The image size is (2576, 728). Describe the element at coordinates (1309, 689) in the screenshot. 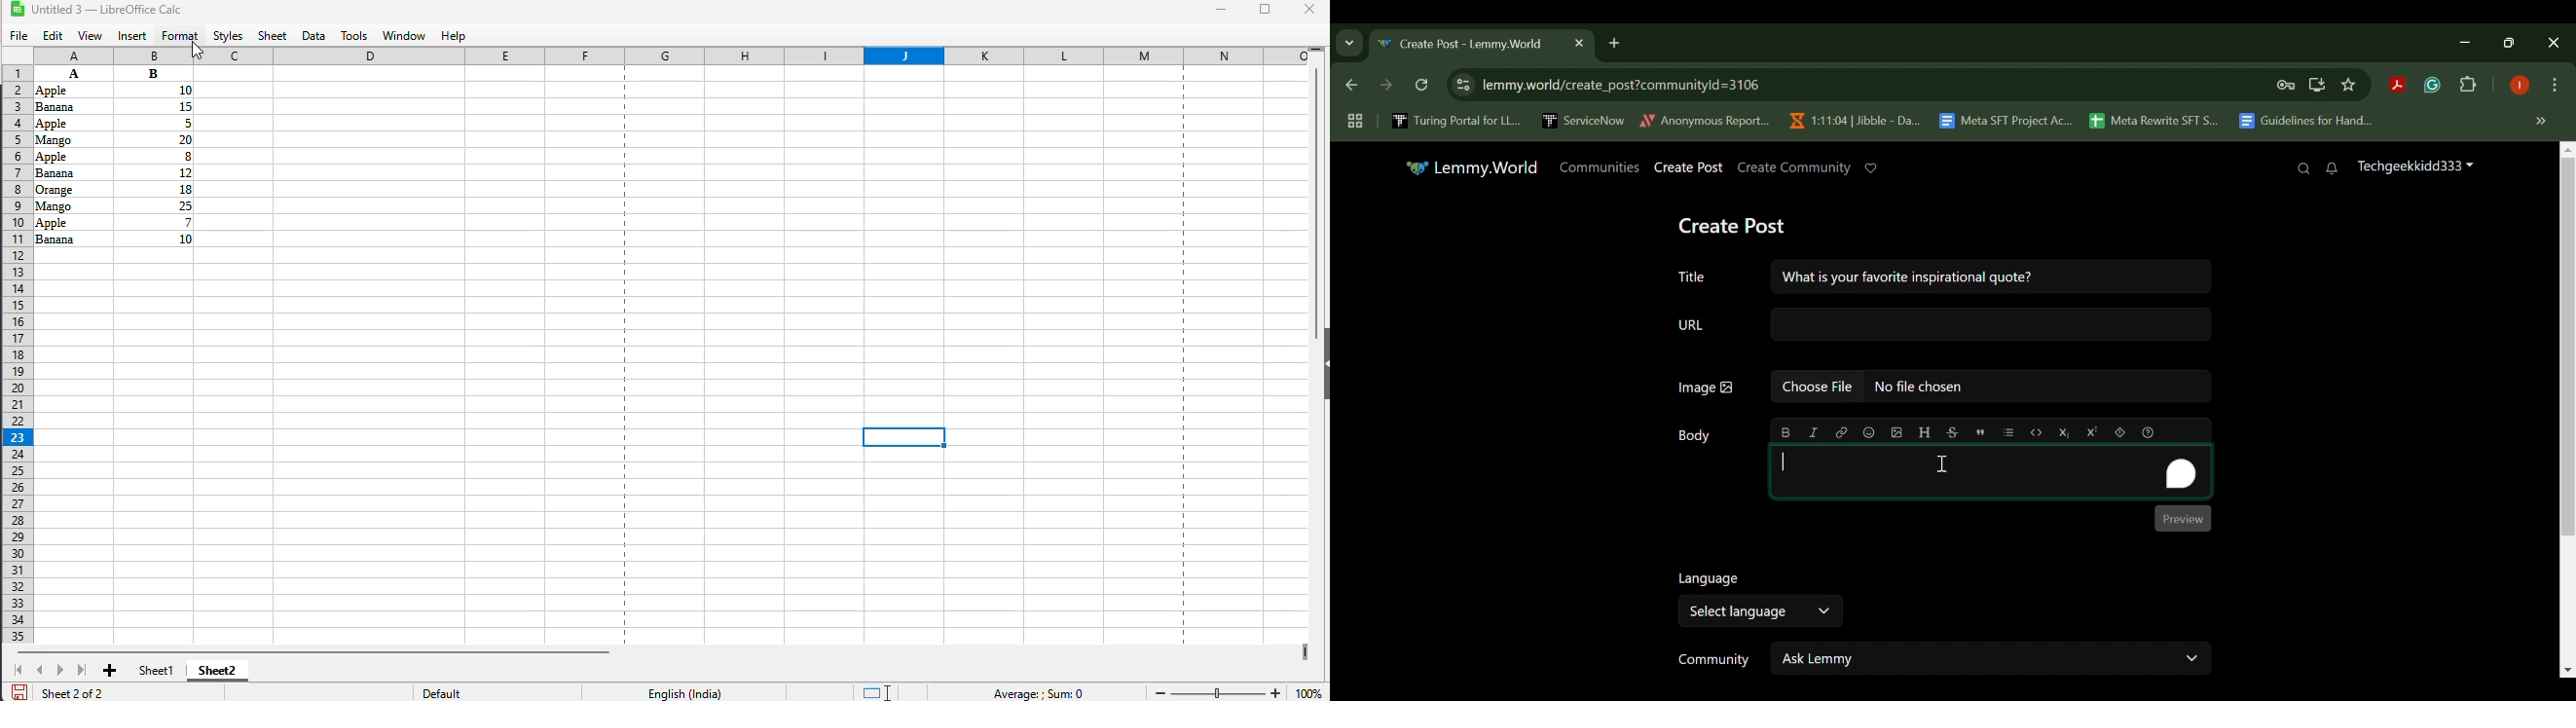

I see `100% (zoom level)` at that location.